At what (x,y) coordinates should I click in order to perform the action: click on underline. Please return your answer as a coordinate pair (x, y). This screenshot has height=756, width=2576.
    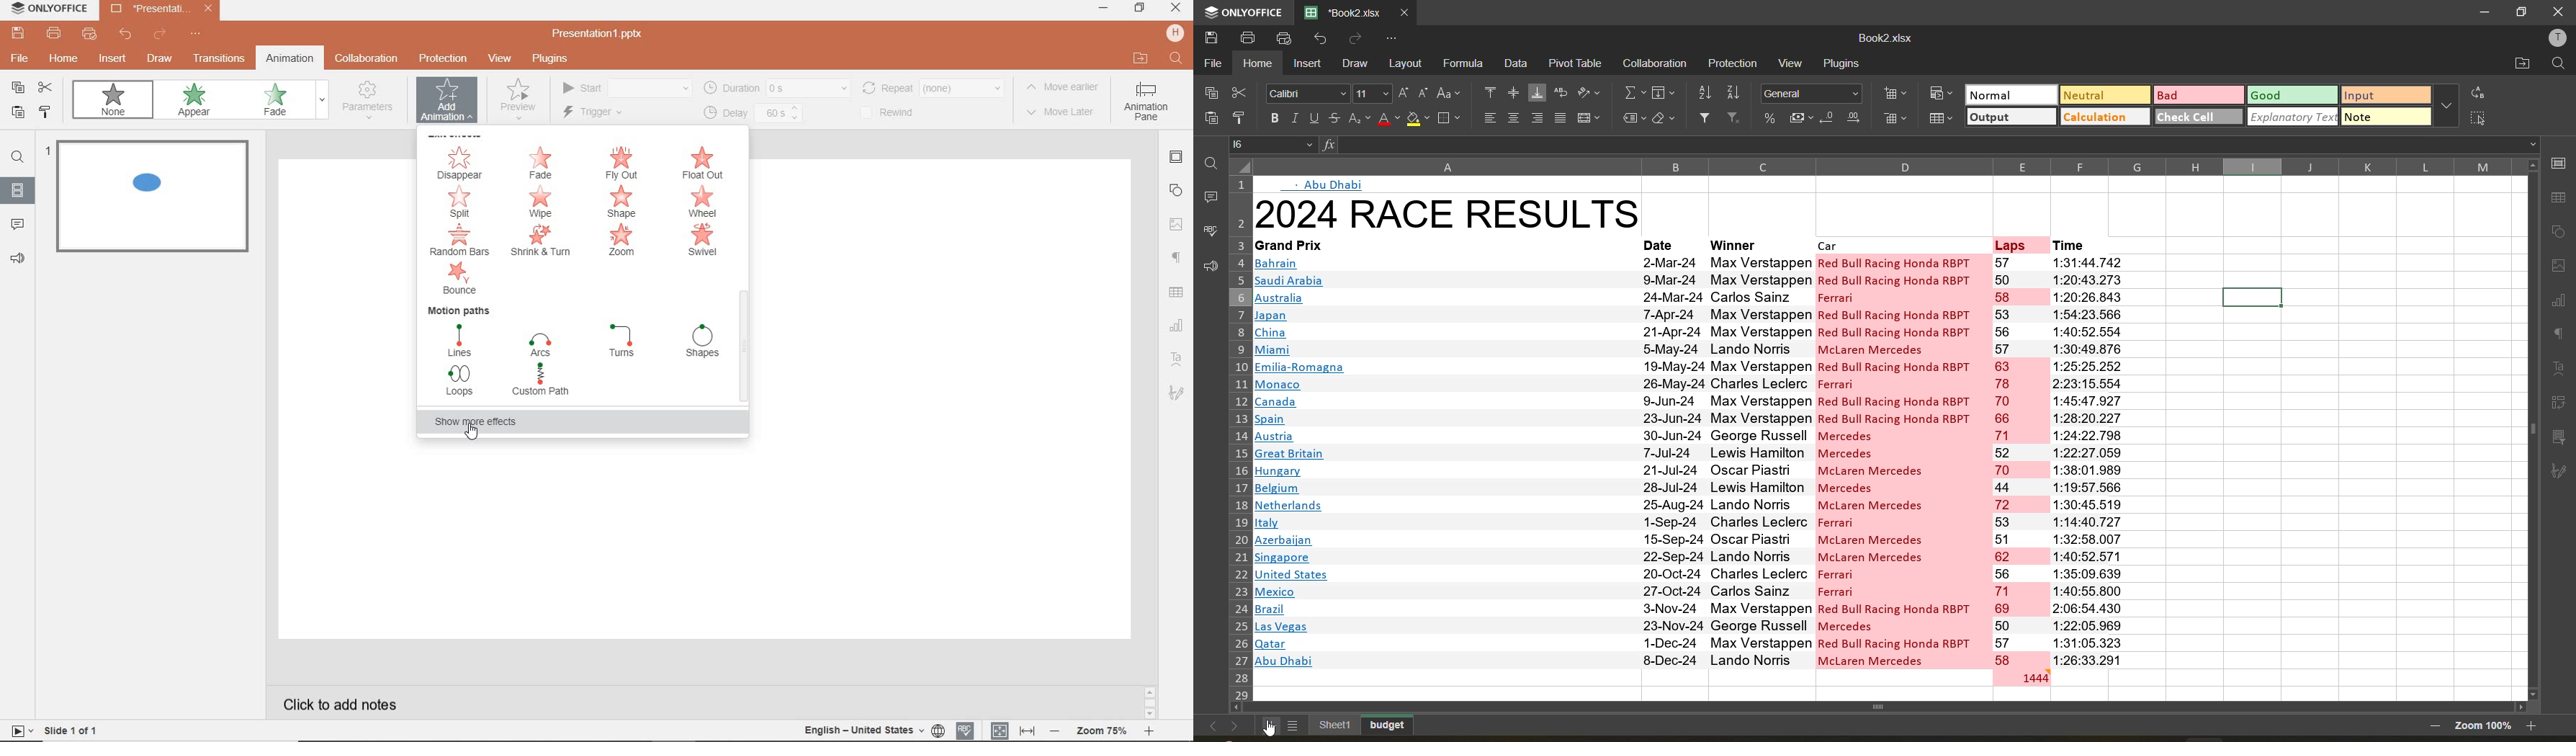
    Looking at the image, I should click on (1319, 120).